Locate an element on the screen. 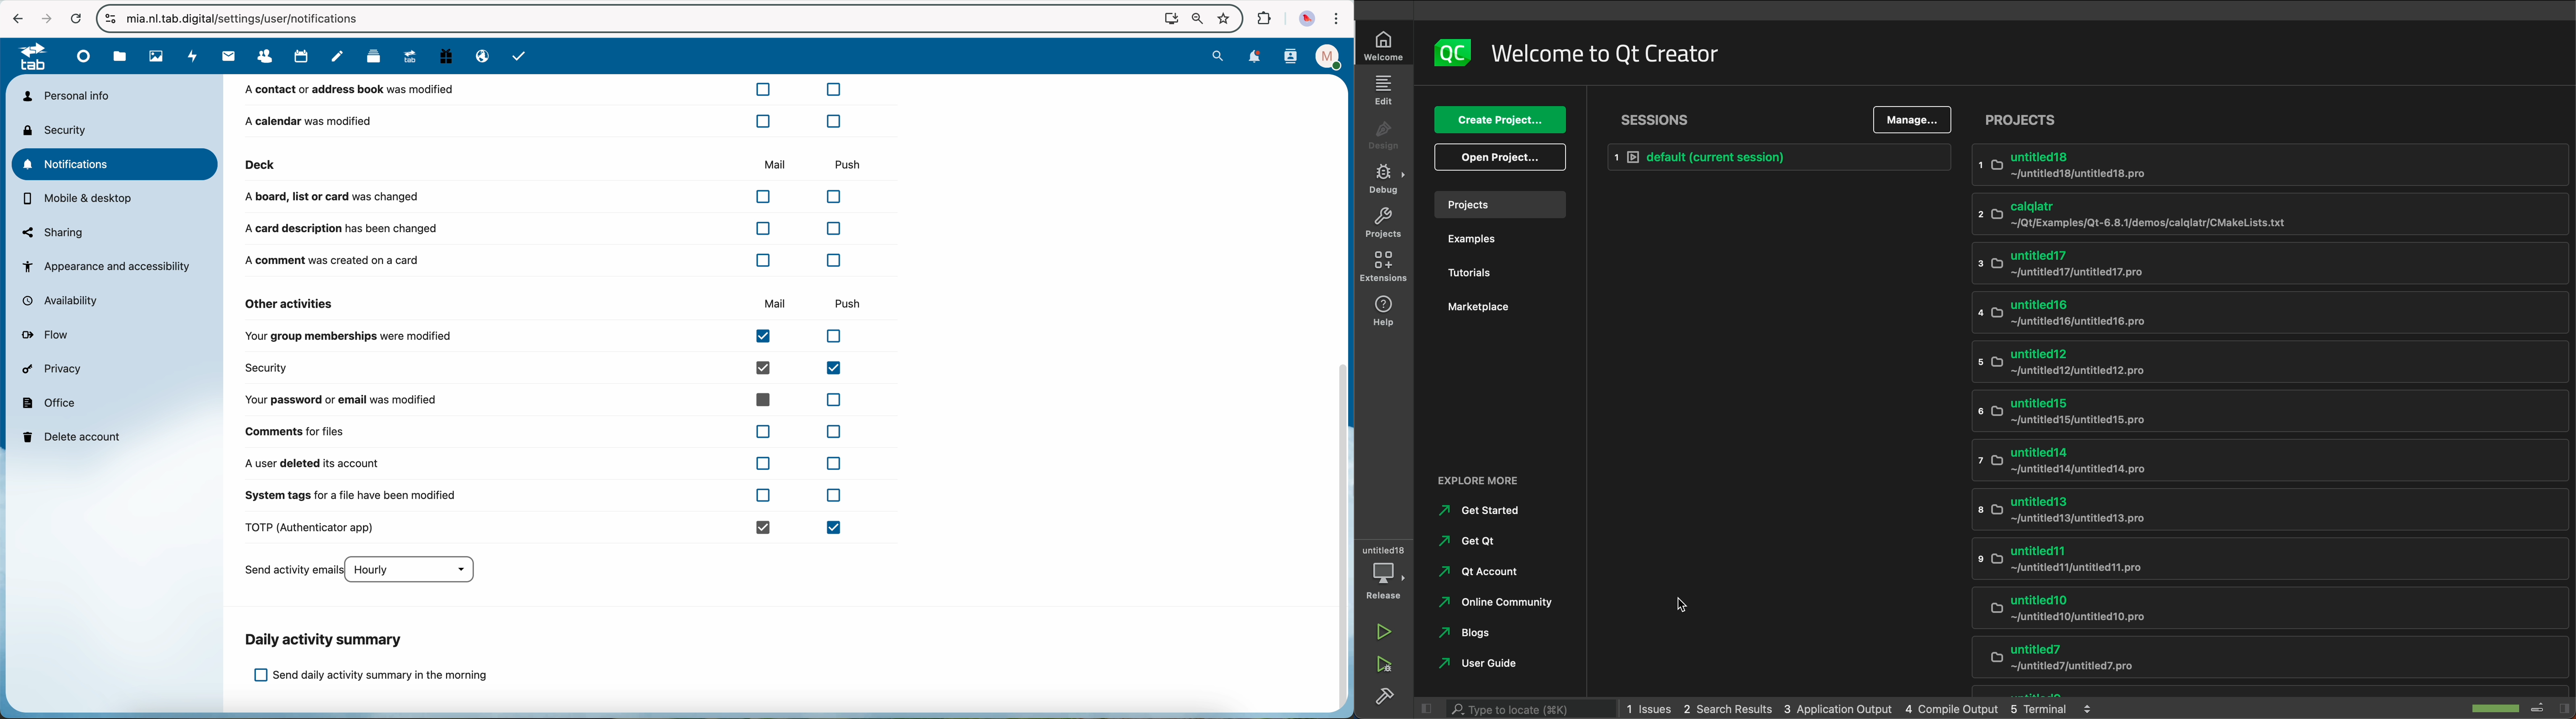 Image resolution: width=2576 pixels, height=728 pixels. extensions is located at coordinates (1264, 19).